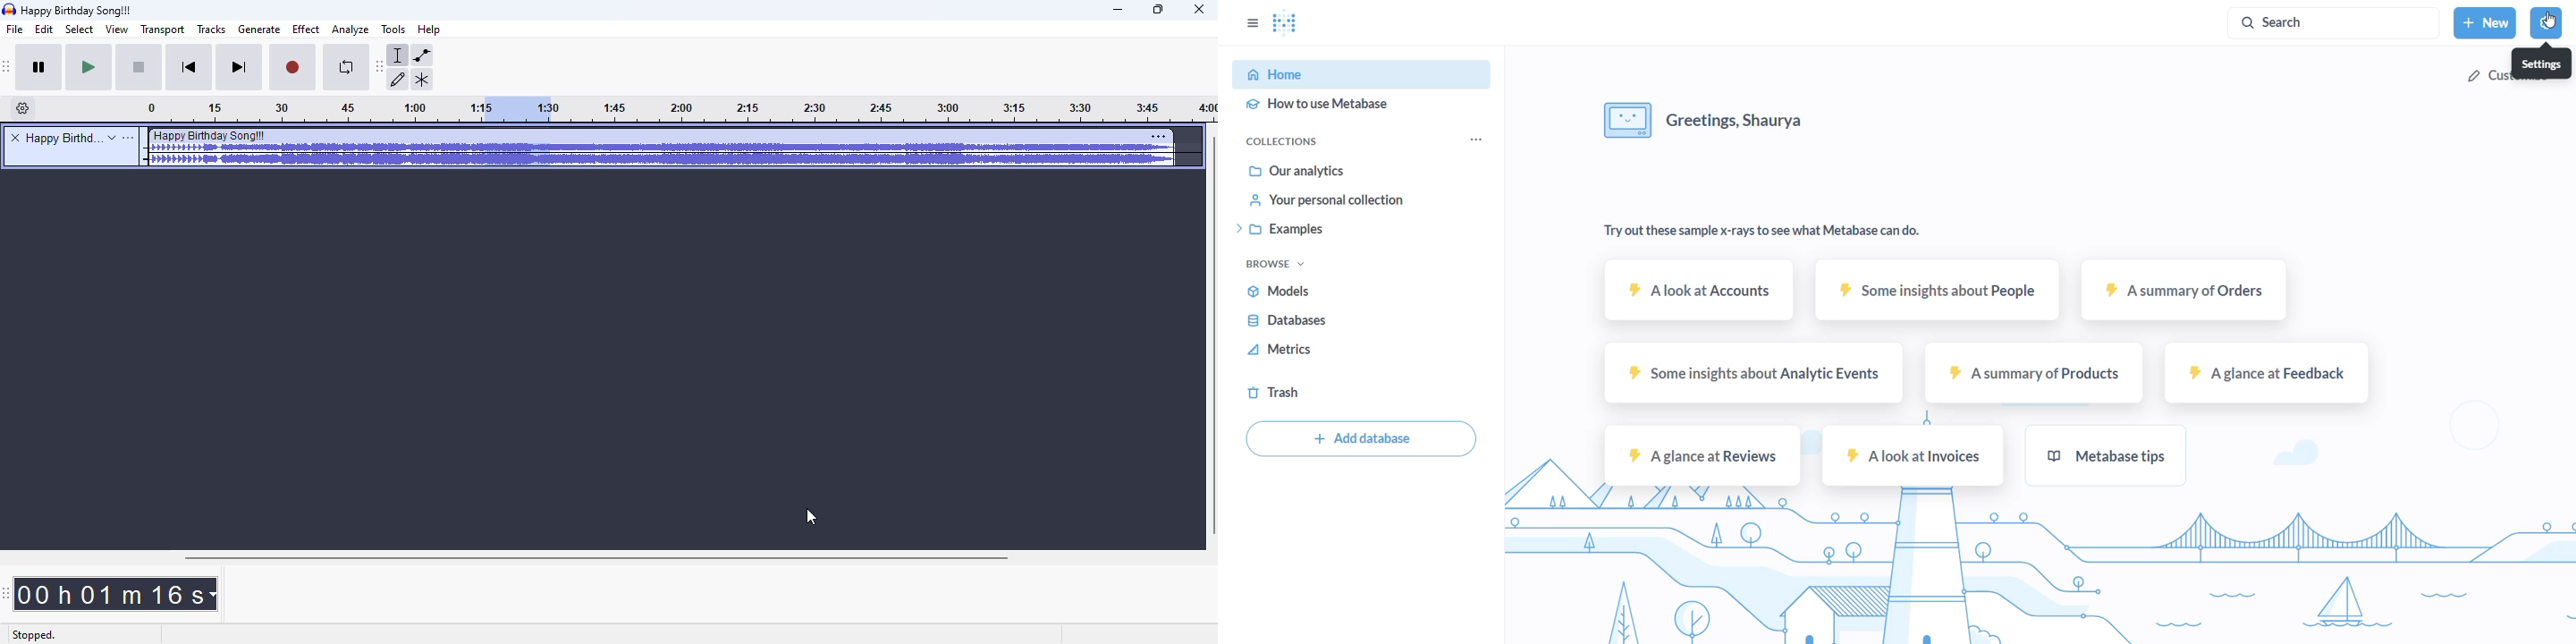 The image size is (2576, 644). I want to click on select, so click(80, 30).